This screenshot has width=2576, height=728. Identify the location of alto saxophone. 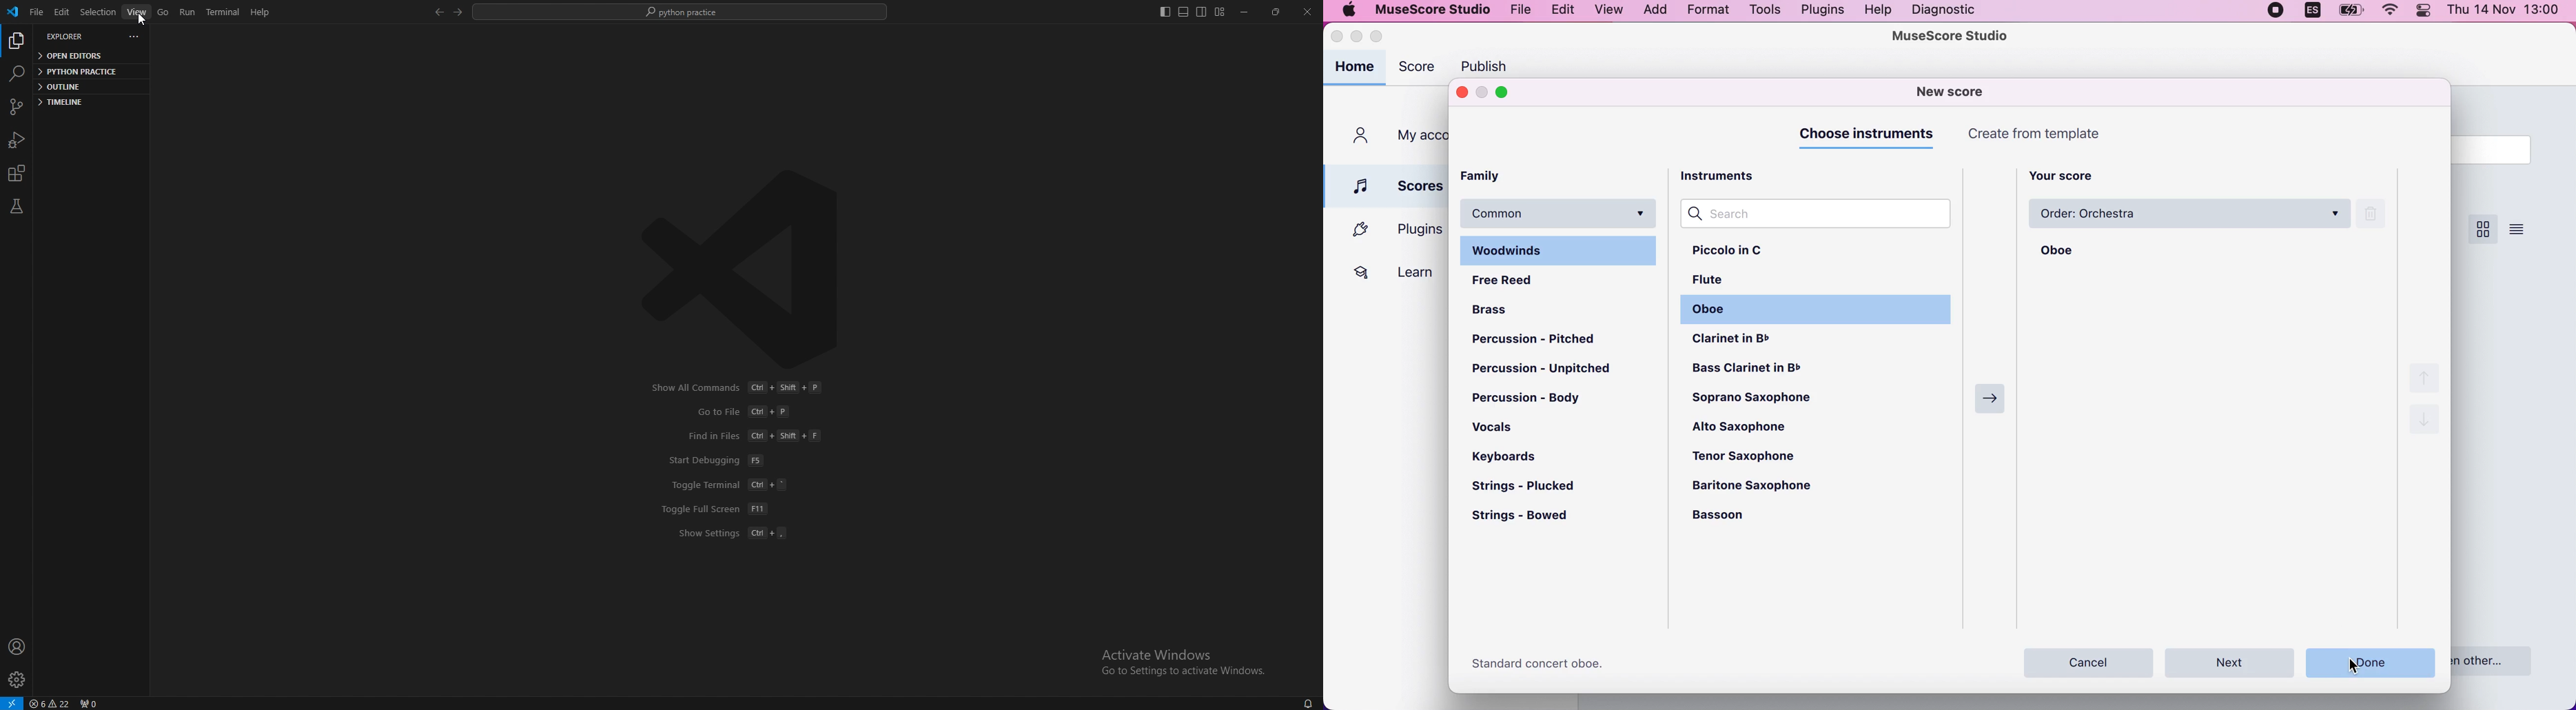
(1749, 429).